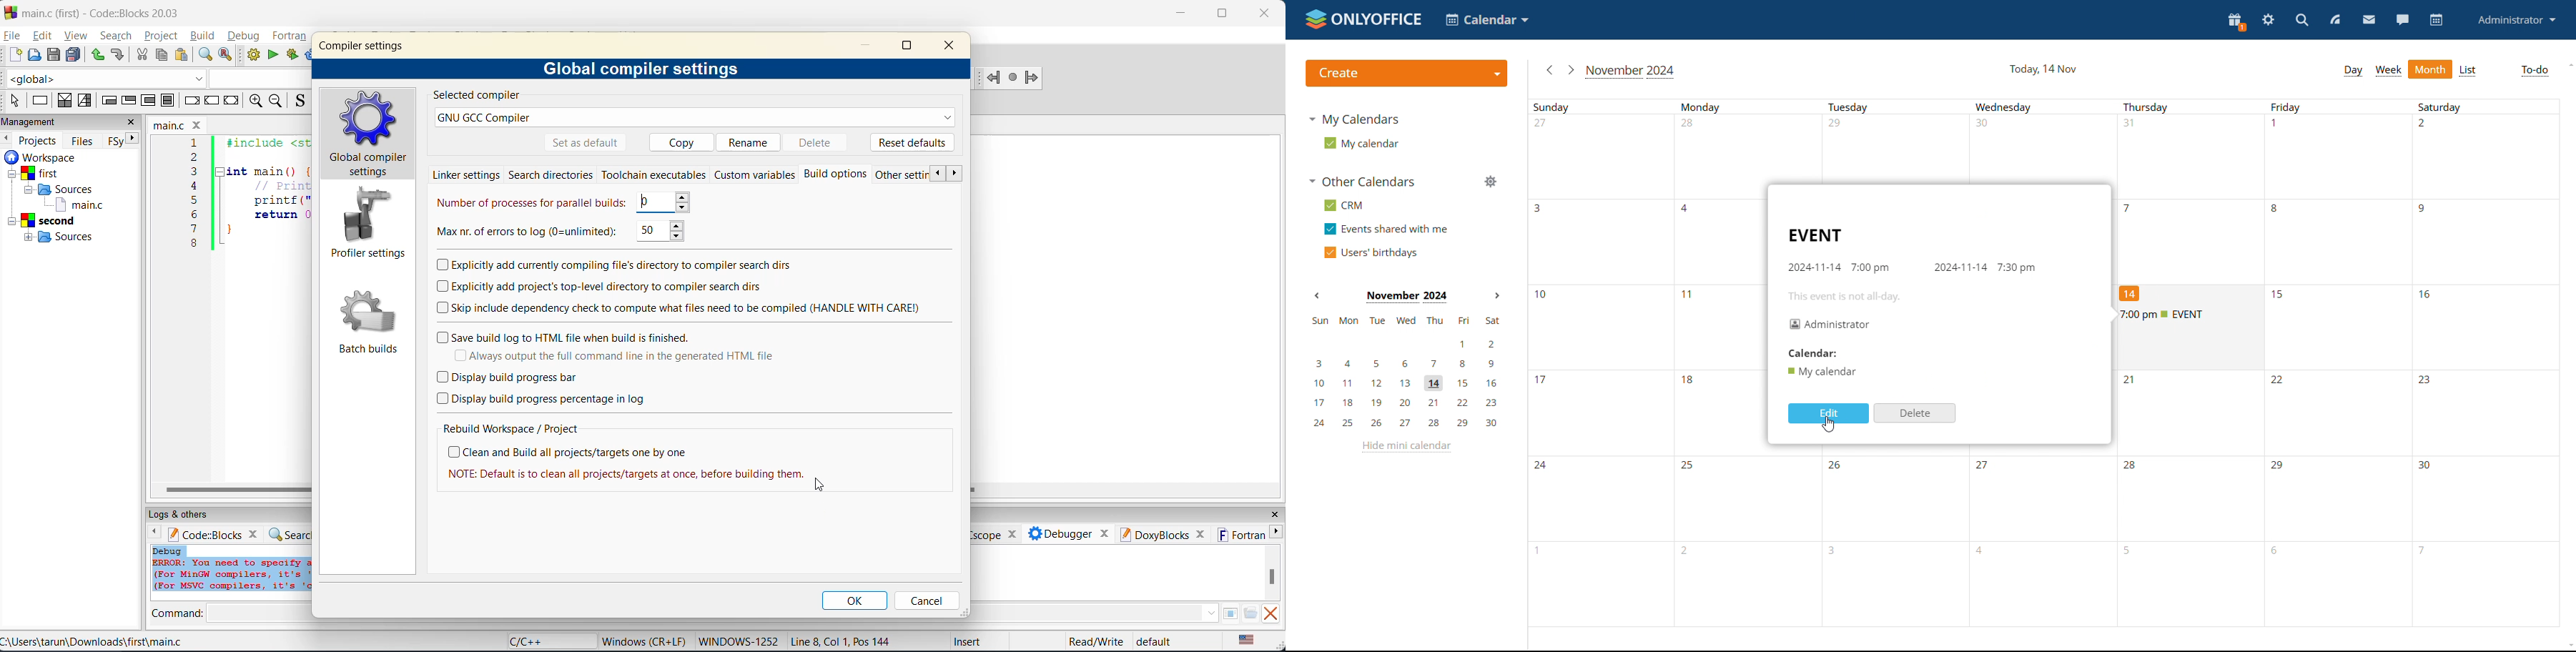 The image size is (2576, 672). Describe the element at coordinates (75, 55) in the screenshot. I see `save everything` at that location.